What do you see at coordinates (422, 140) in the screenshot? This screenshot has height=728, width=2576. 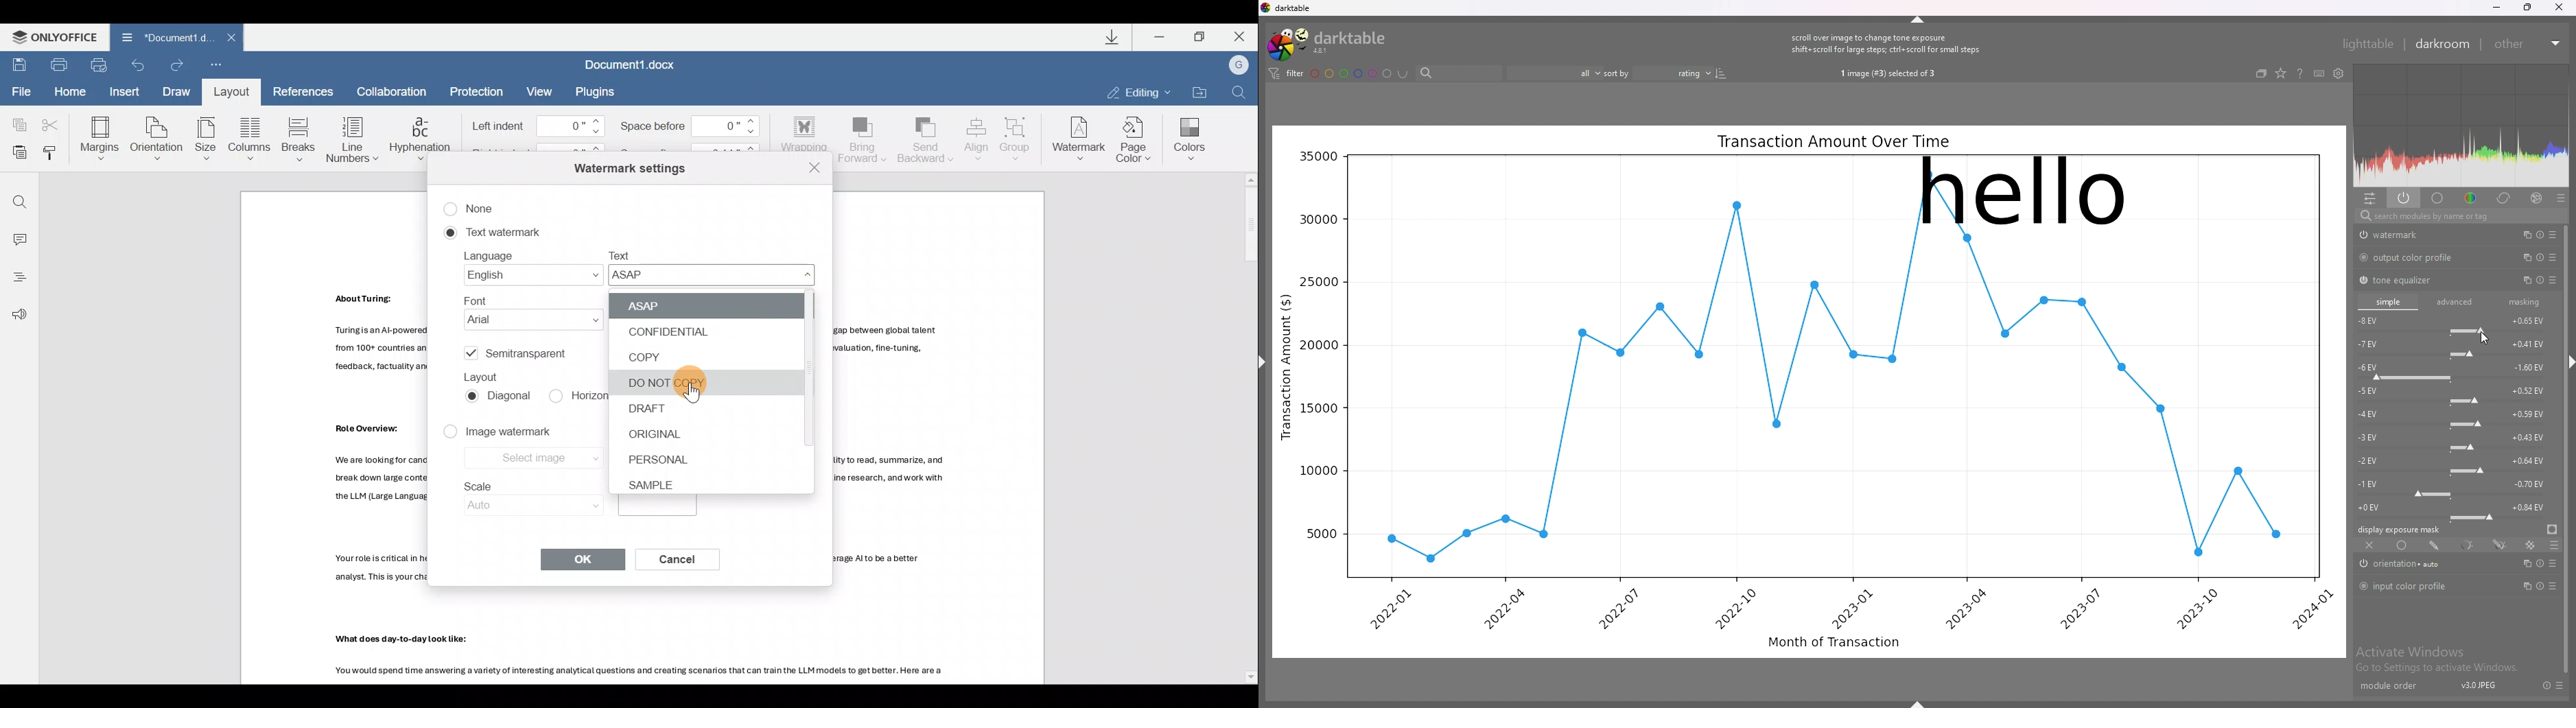 I see `Hyphenation` at bounding box center [422, 140].